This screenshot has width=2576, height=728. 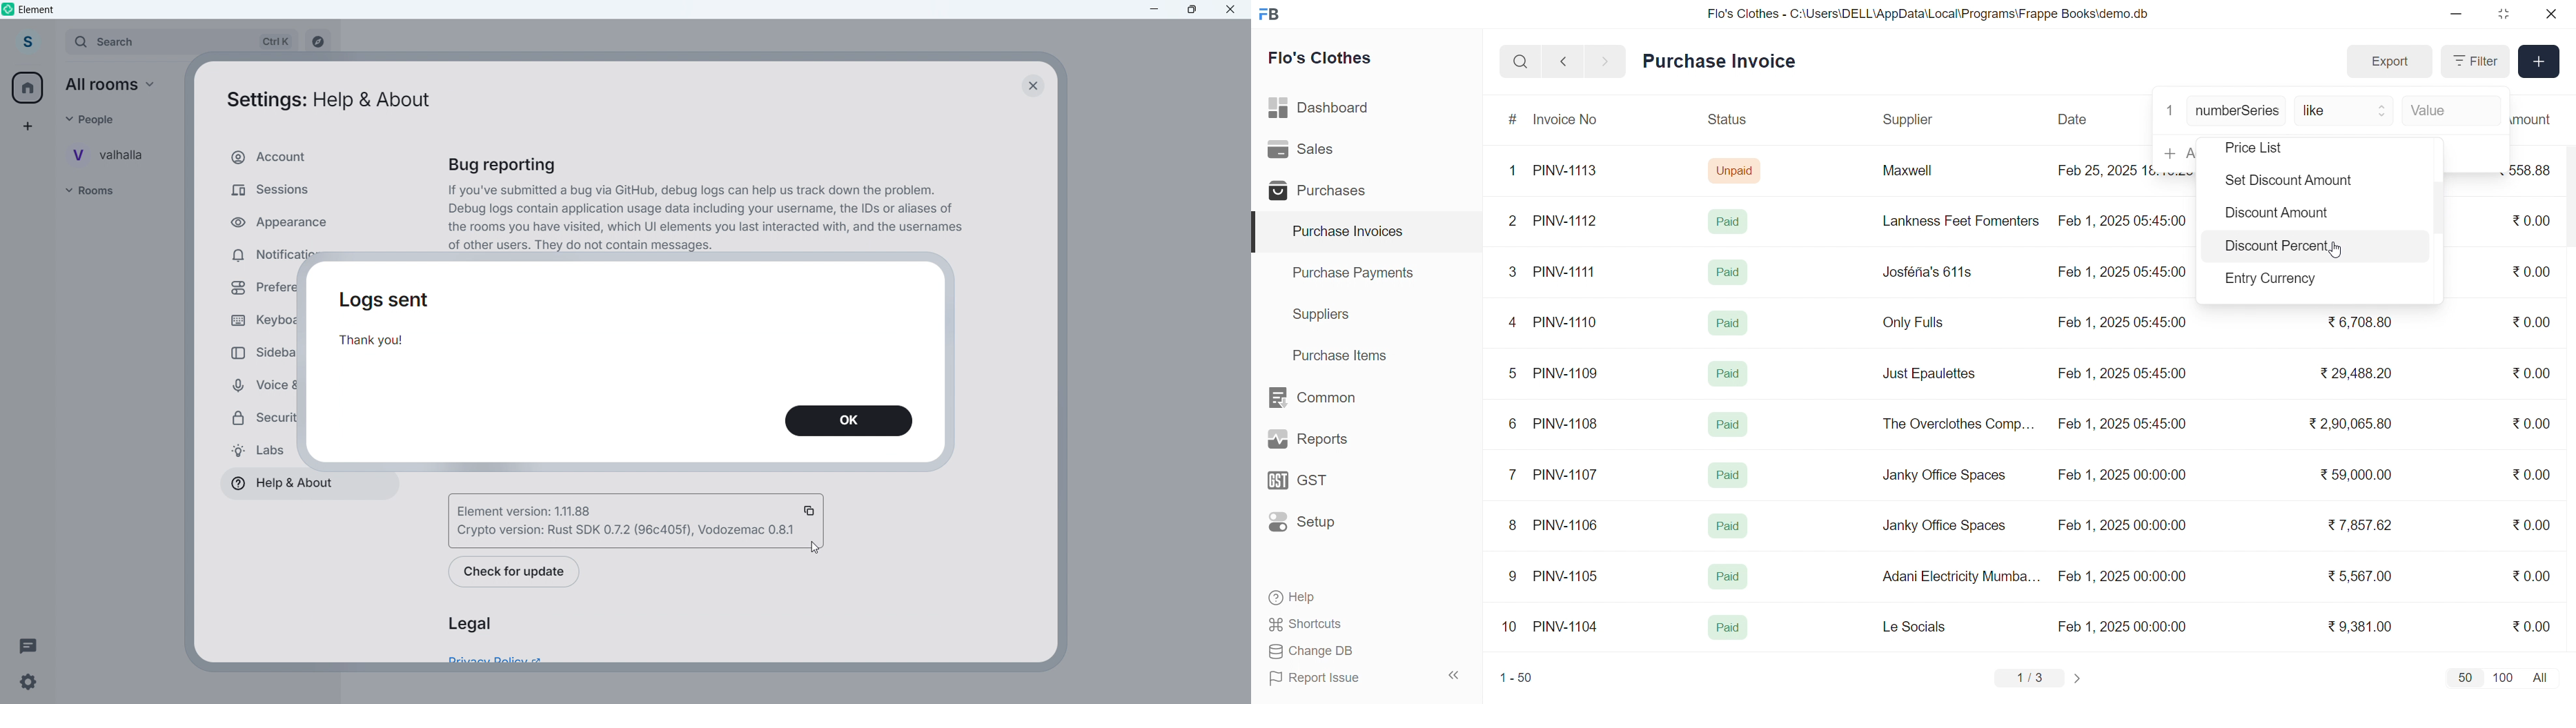 What do you see at coordinates (1338, 652) in the screenshot?
I see `Change DB` at bounding box center [1338, 652].